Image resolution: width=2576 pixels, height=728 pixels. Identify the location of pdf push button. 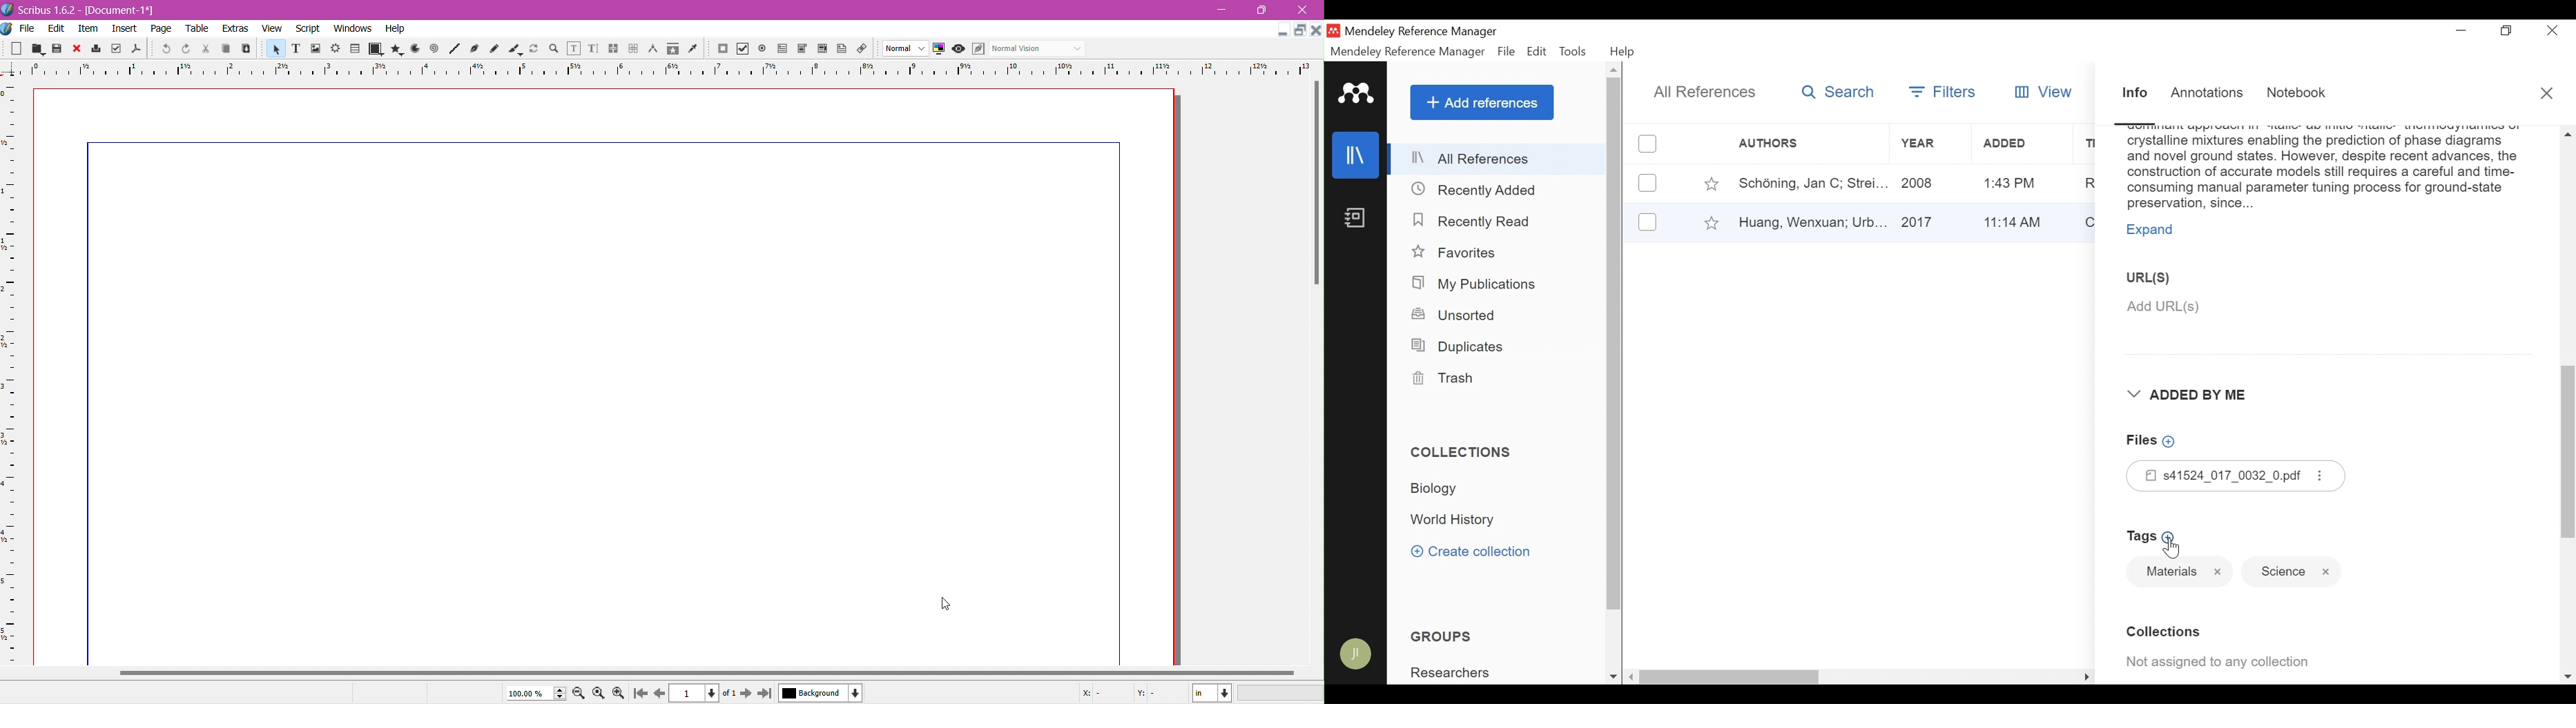
(722, 49).